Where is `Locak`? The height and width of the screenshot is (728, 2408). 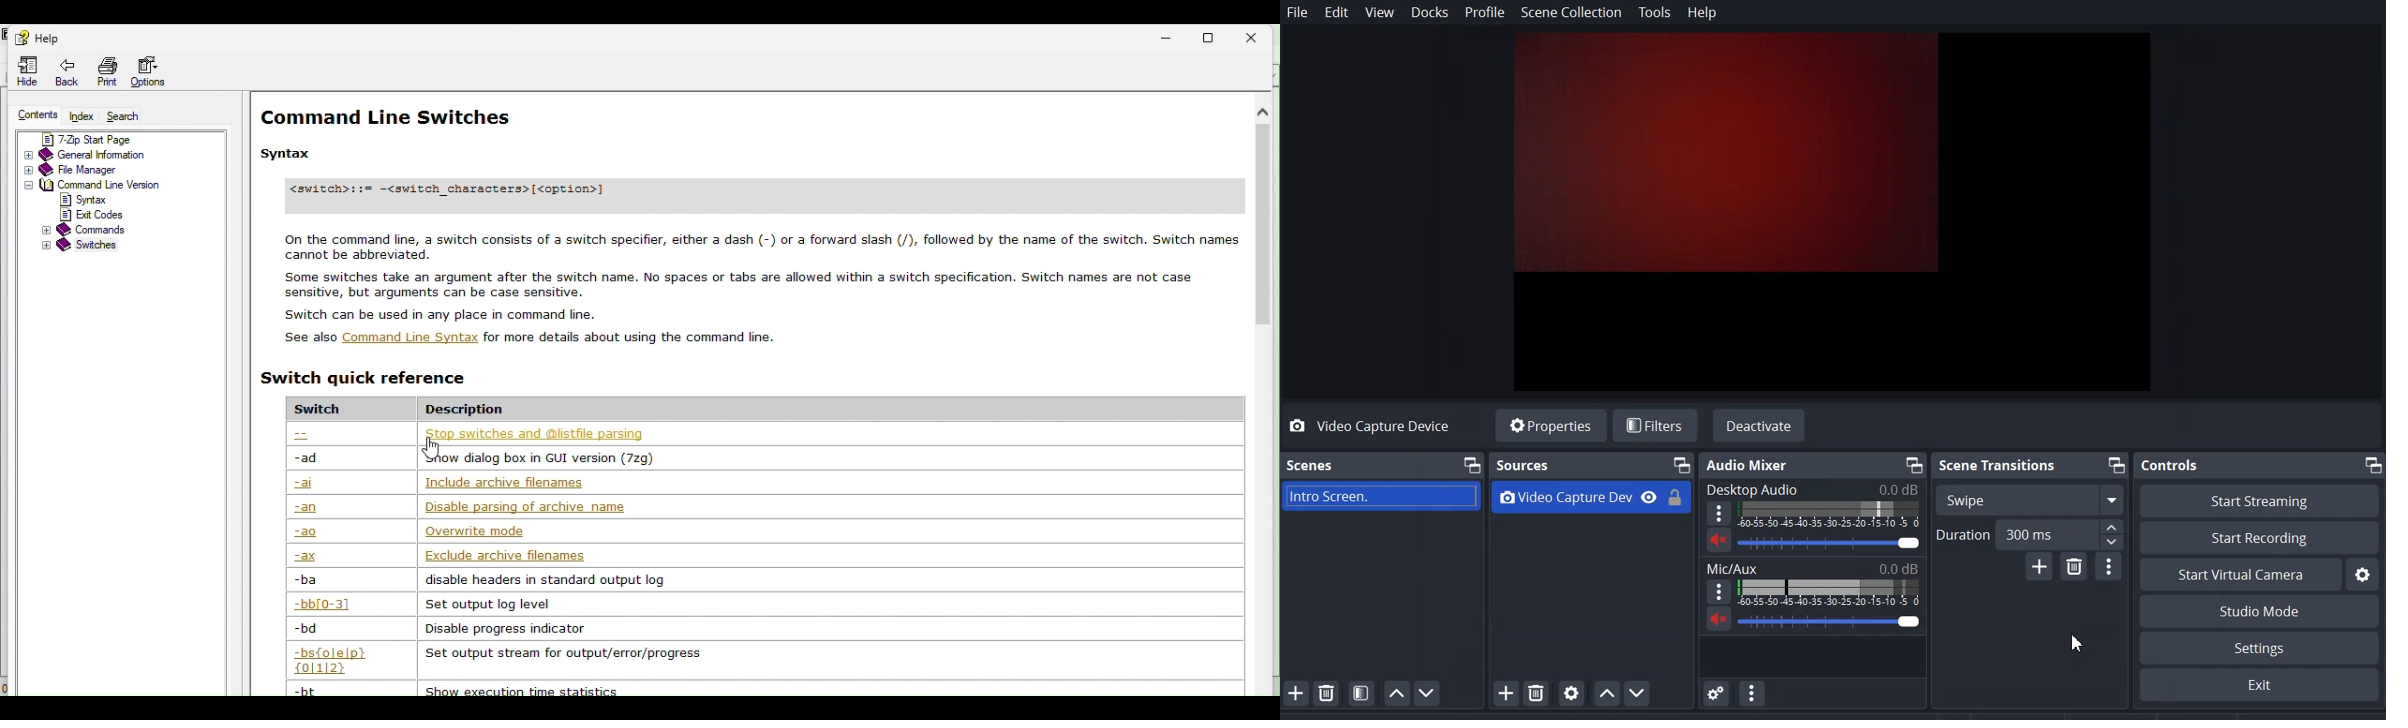 Locak is located at coordinates (1678, 494).